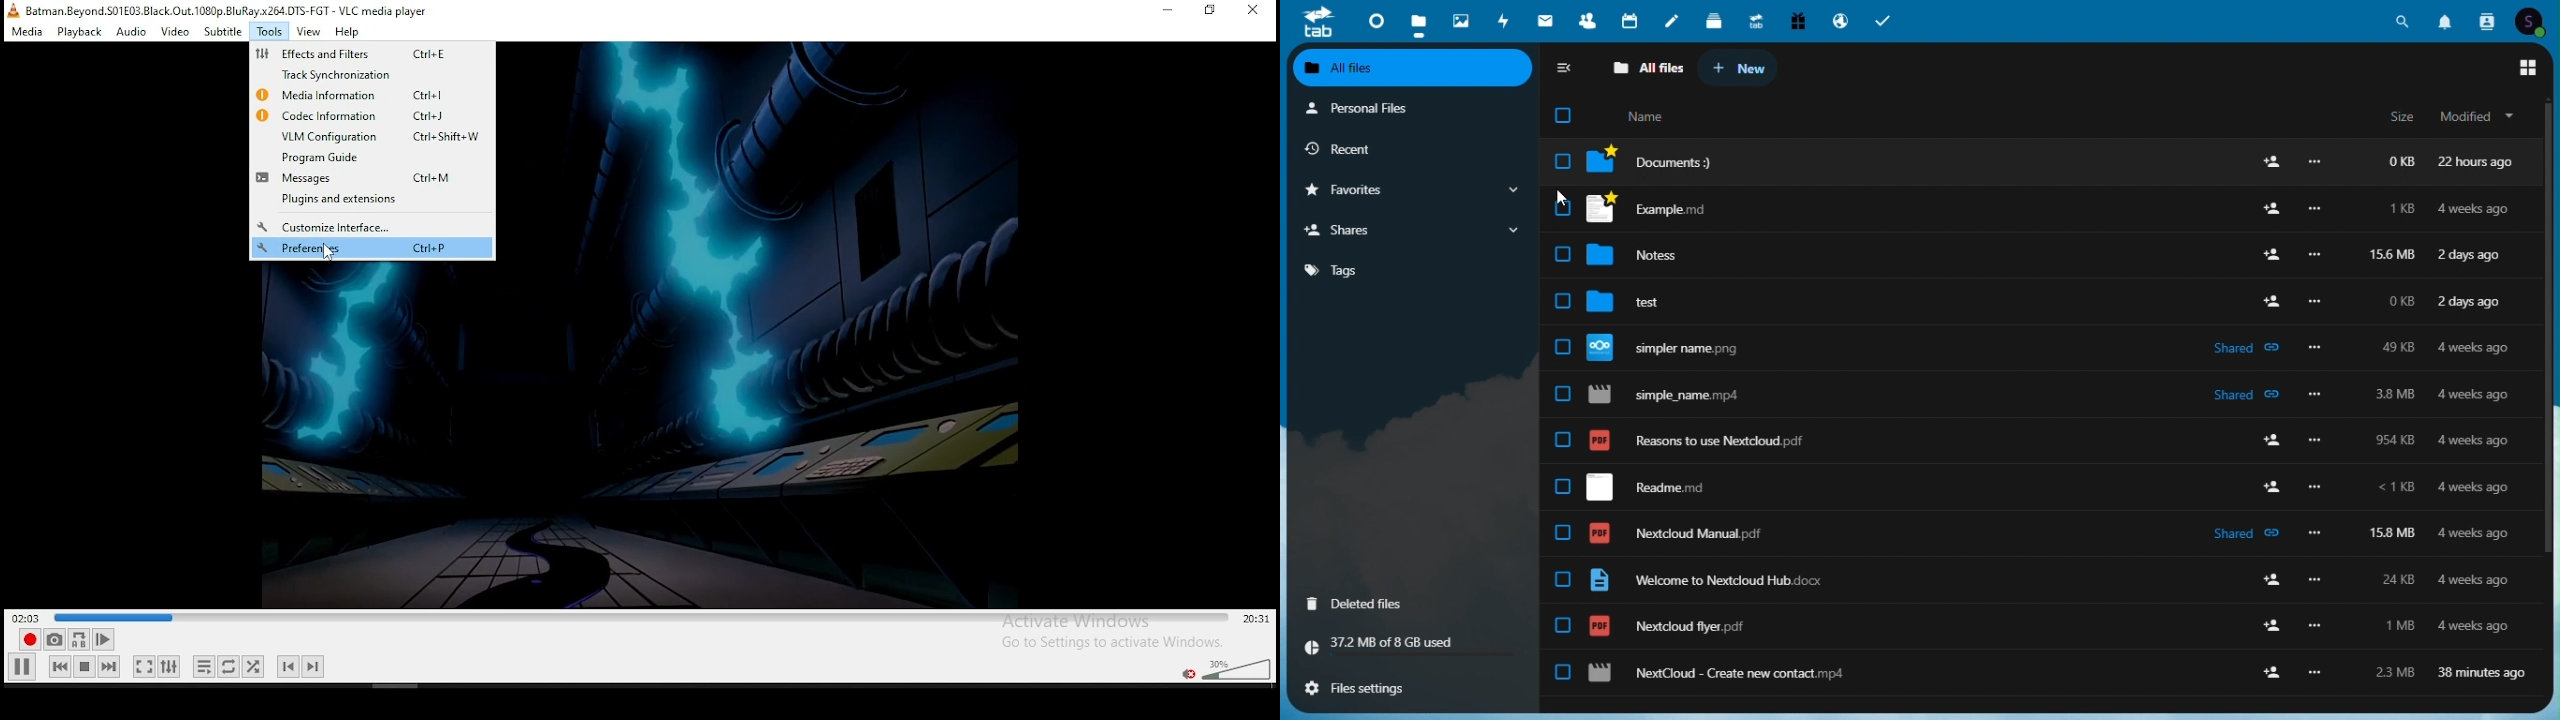 The height and width of the screenshot is (728, 2576). Describe the element at coordinates (1756, 20) in the screenshot. I see `Upgrade` at that location.